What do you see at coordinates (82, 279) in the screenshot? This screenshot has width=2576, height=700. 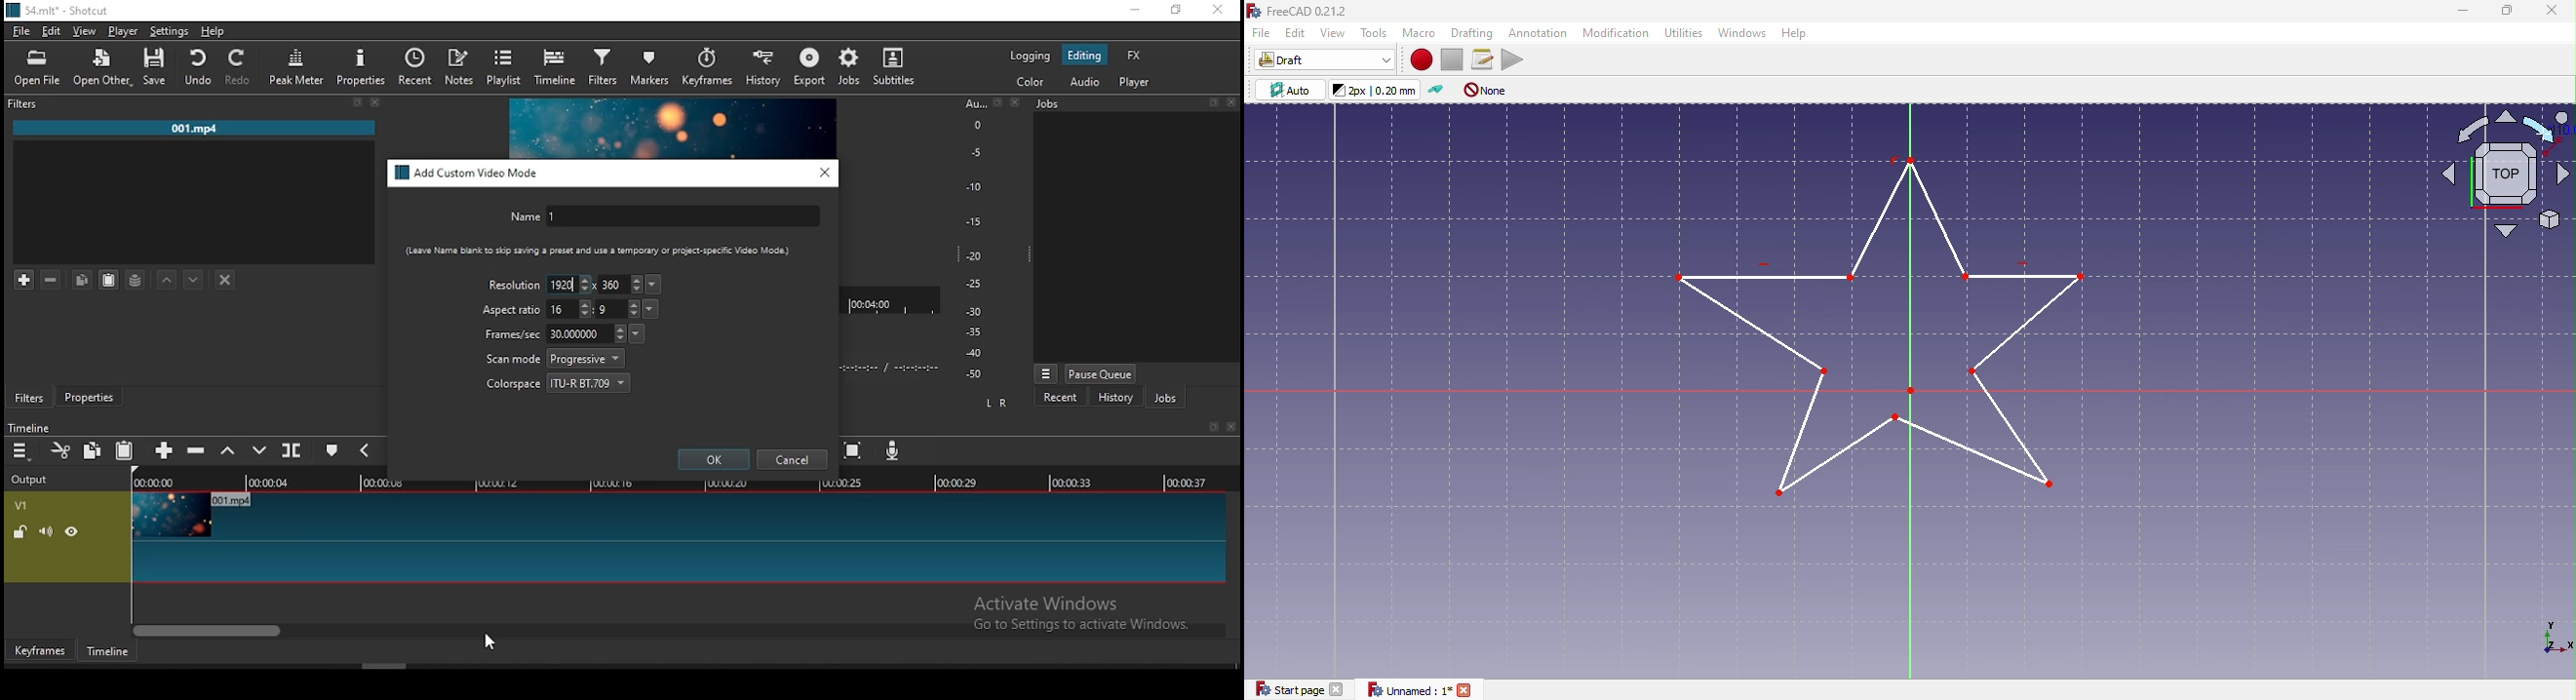 I see `copy` at bounding box center [82, 279].